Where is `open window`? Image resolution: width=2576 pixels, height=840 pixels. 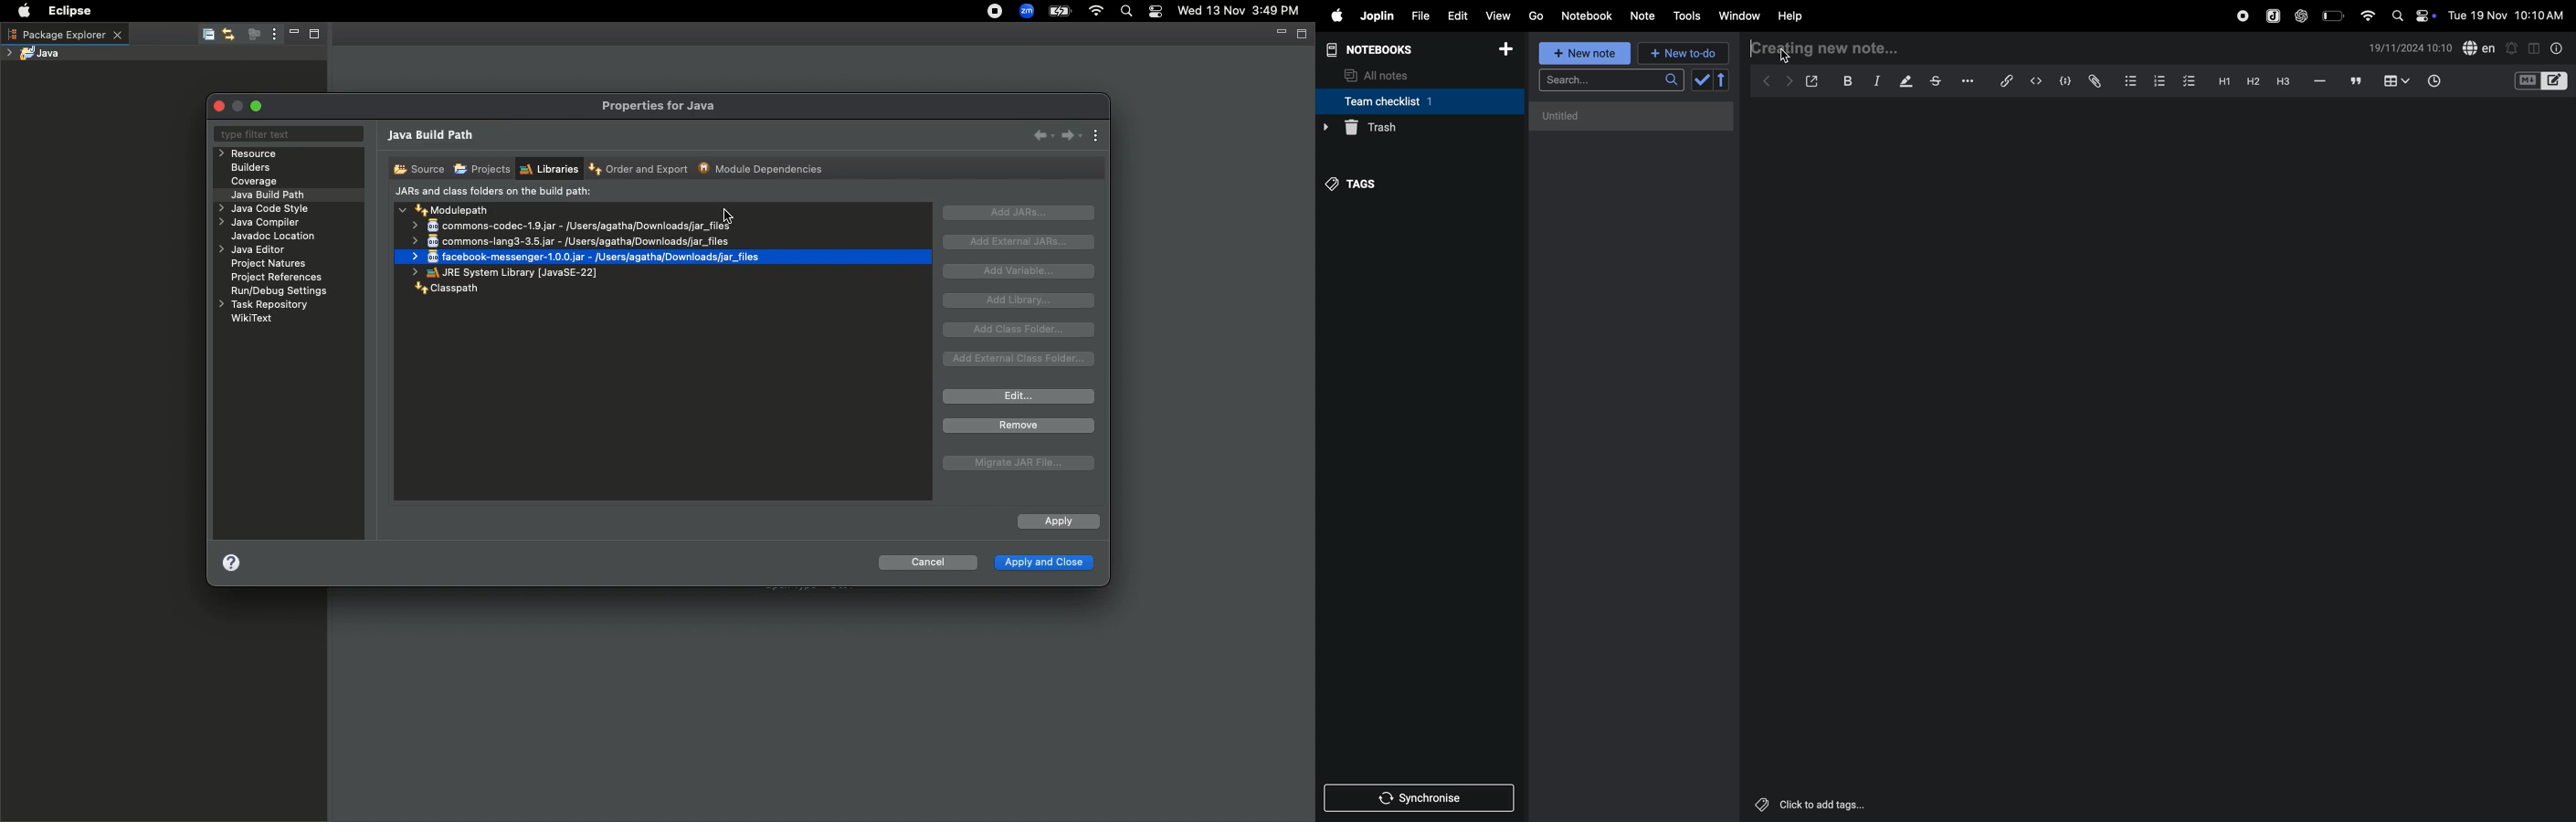
open window is located at coordinates (1812, 79).